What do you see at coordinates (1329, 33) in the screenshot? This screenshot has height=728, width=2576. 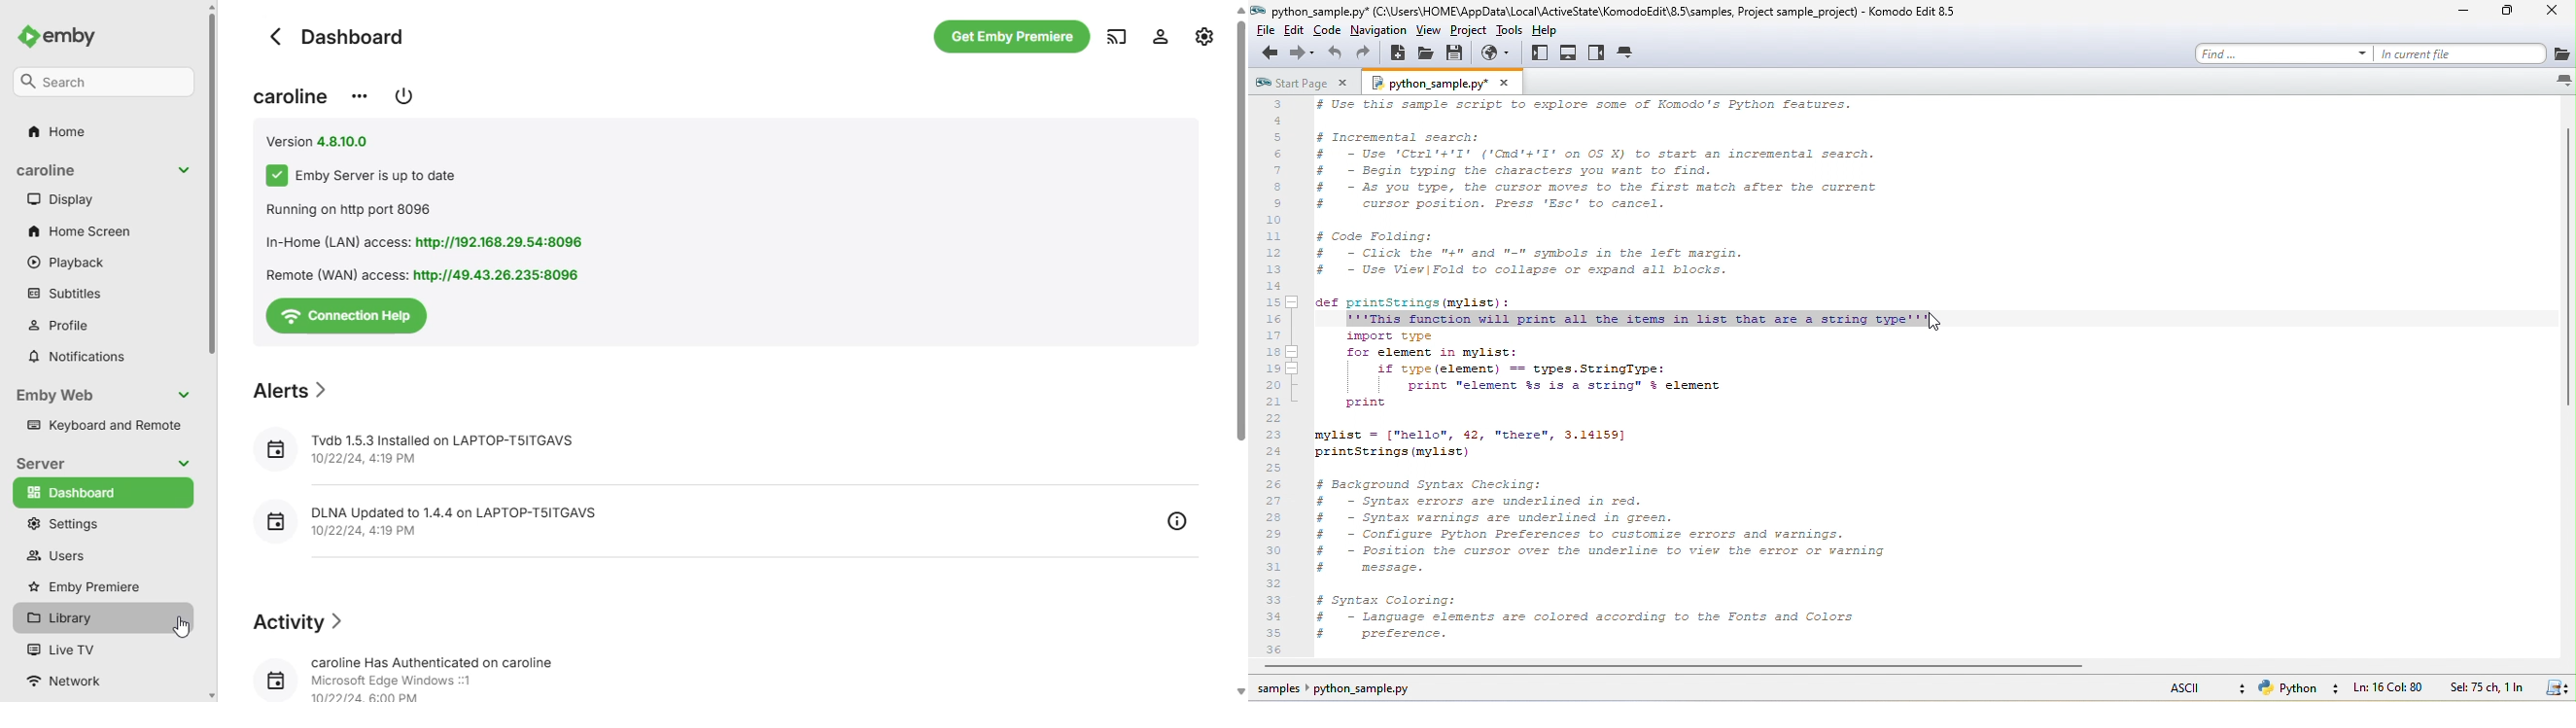 I see `code` at bounding box center [1329, 33].